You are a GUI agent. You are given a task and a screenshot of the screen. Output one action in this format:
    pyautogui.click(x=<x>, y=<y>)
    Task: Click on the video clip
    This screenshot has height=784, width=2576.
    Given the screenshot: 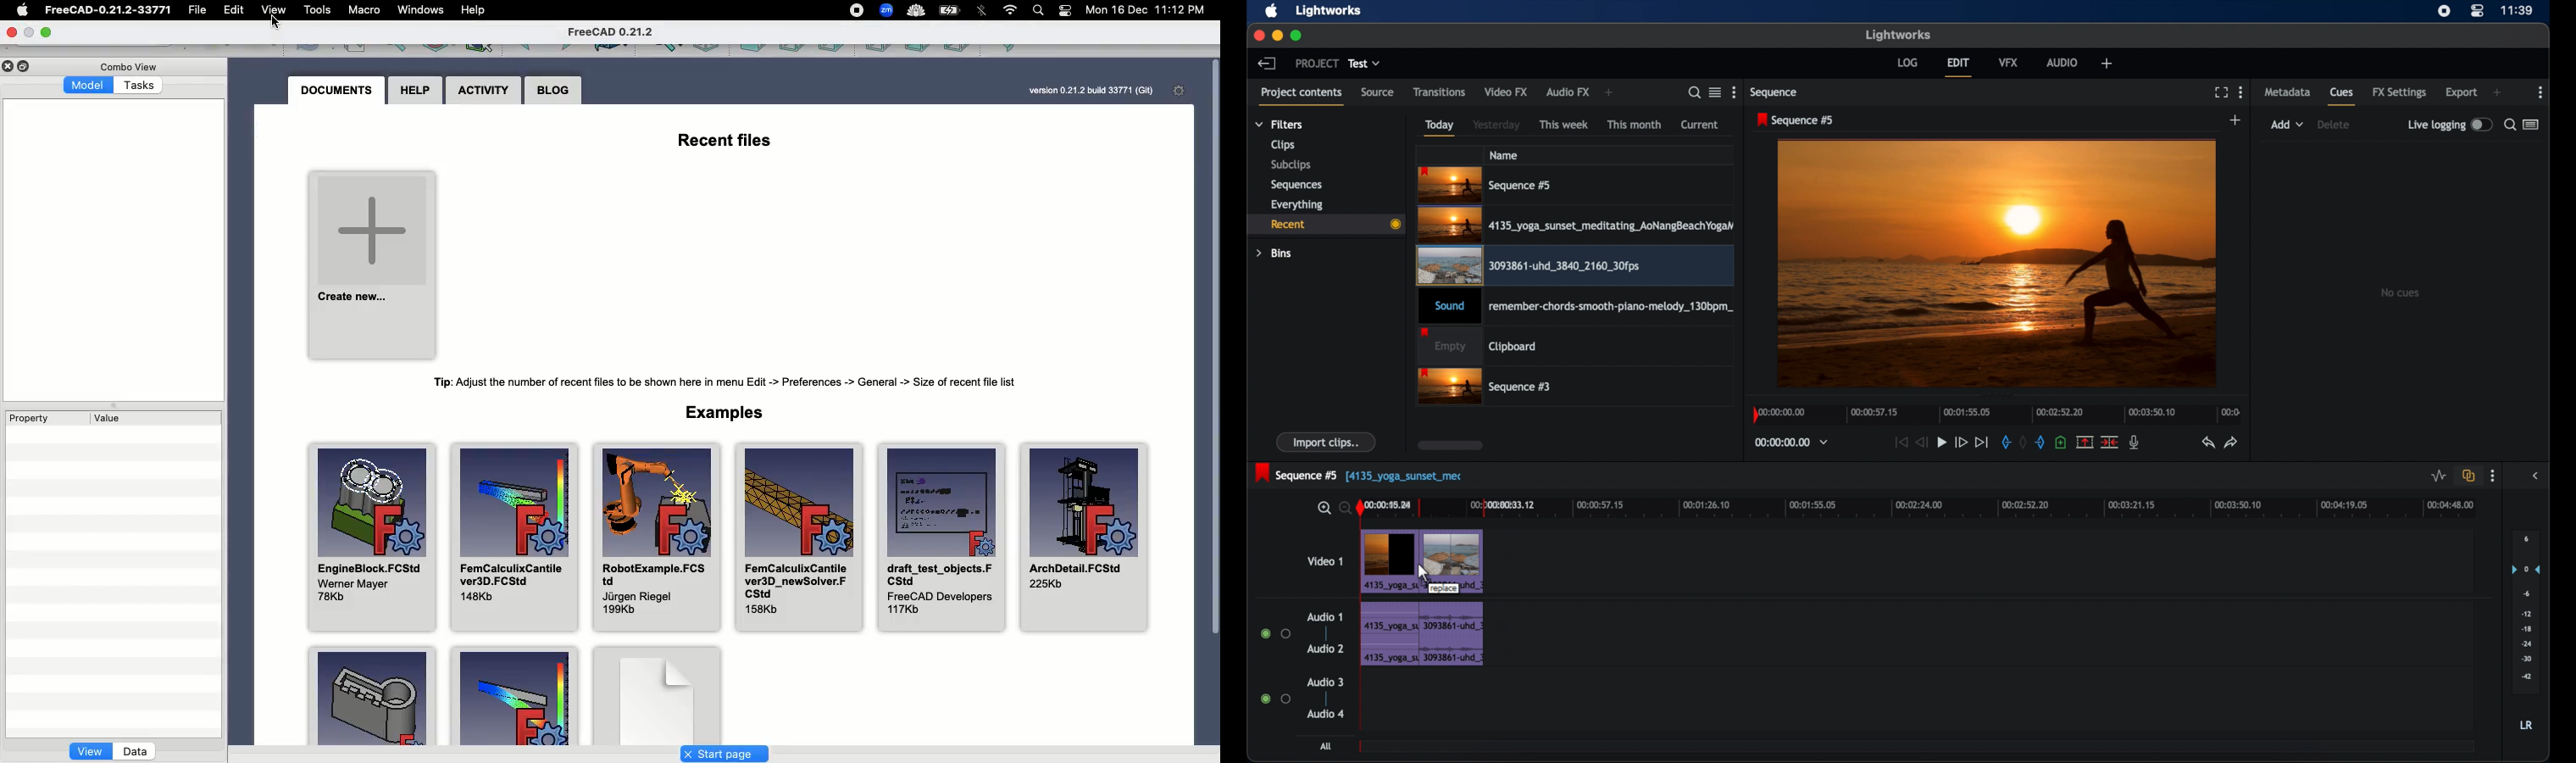 What is the action you would take?
    pyautogui.click(x=1455, y=560)
    